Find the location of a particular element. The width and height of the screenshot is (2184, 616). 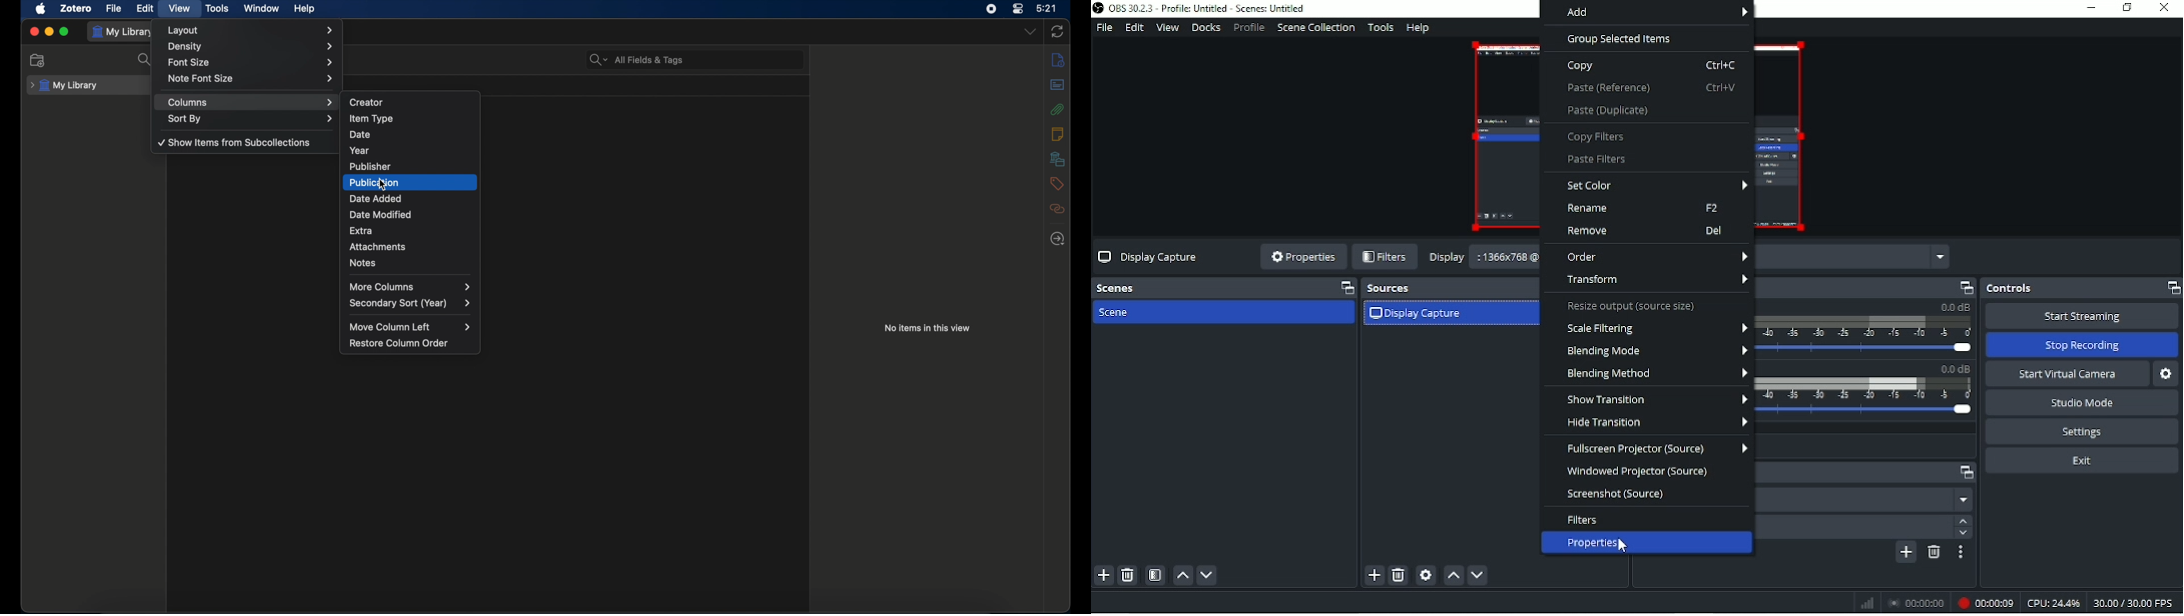

Transition properties is located at coordinates (1963, 553).